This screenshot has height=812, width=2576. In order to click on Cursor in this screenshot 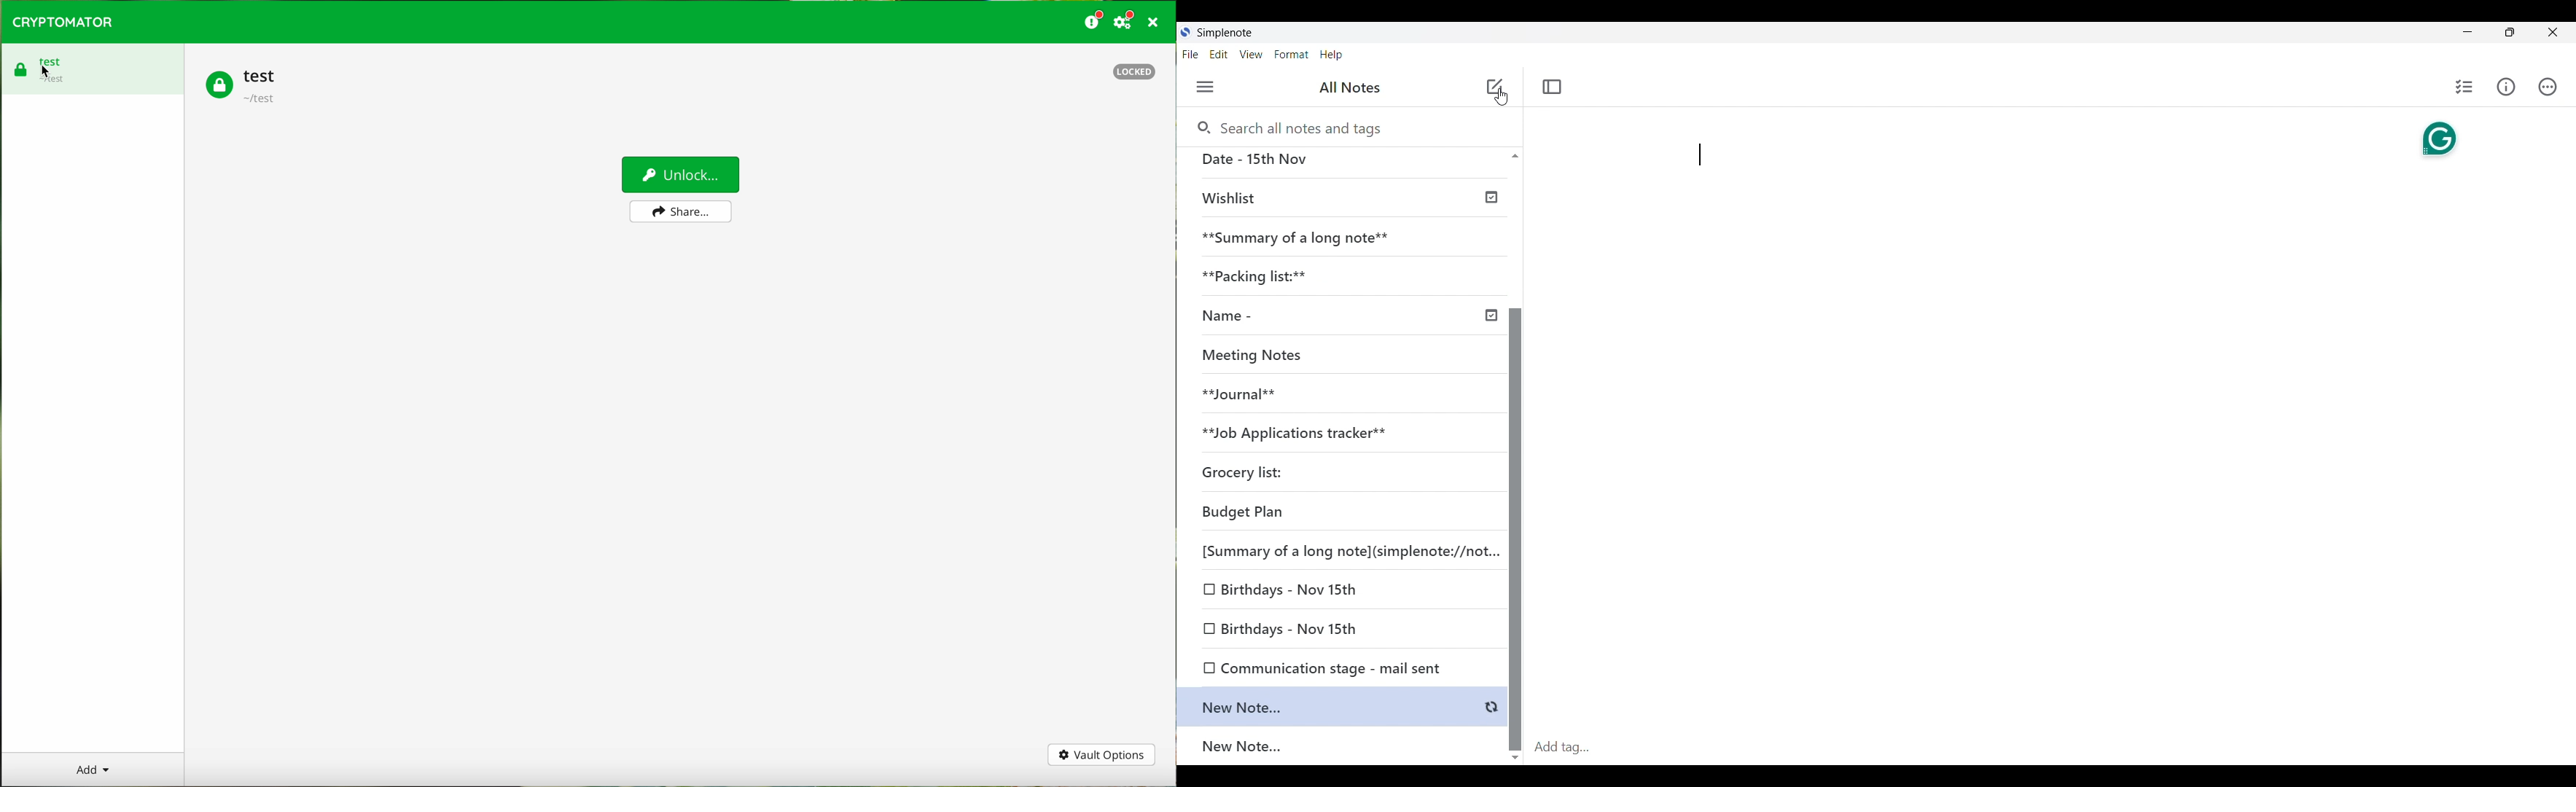, I will do `click(1500, 101)`.